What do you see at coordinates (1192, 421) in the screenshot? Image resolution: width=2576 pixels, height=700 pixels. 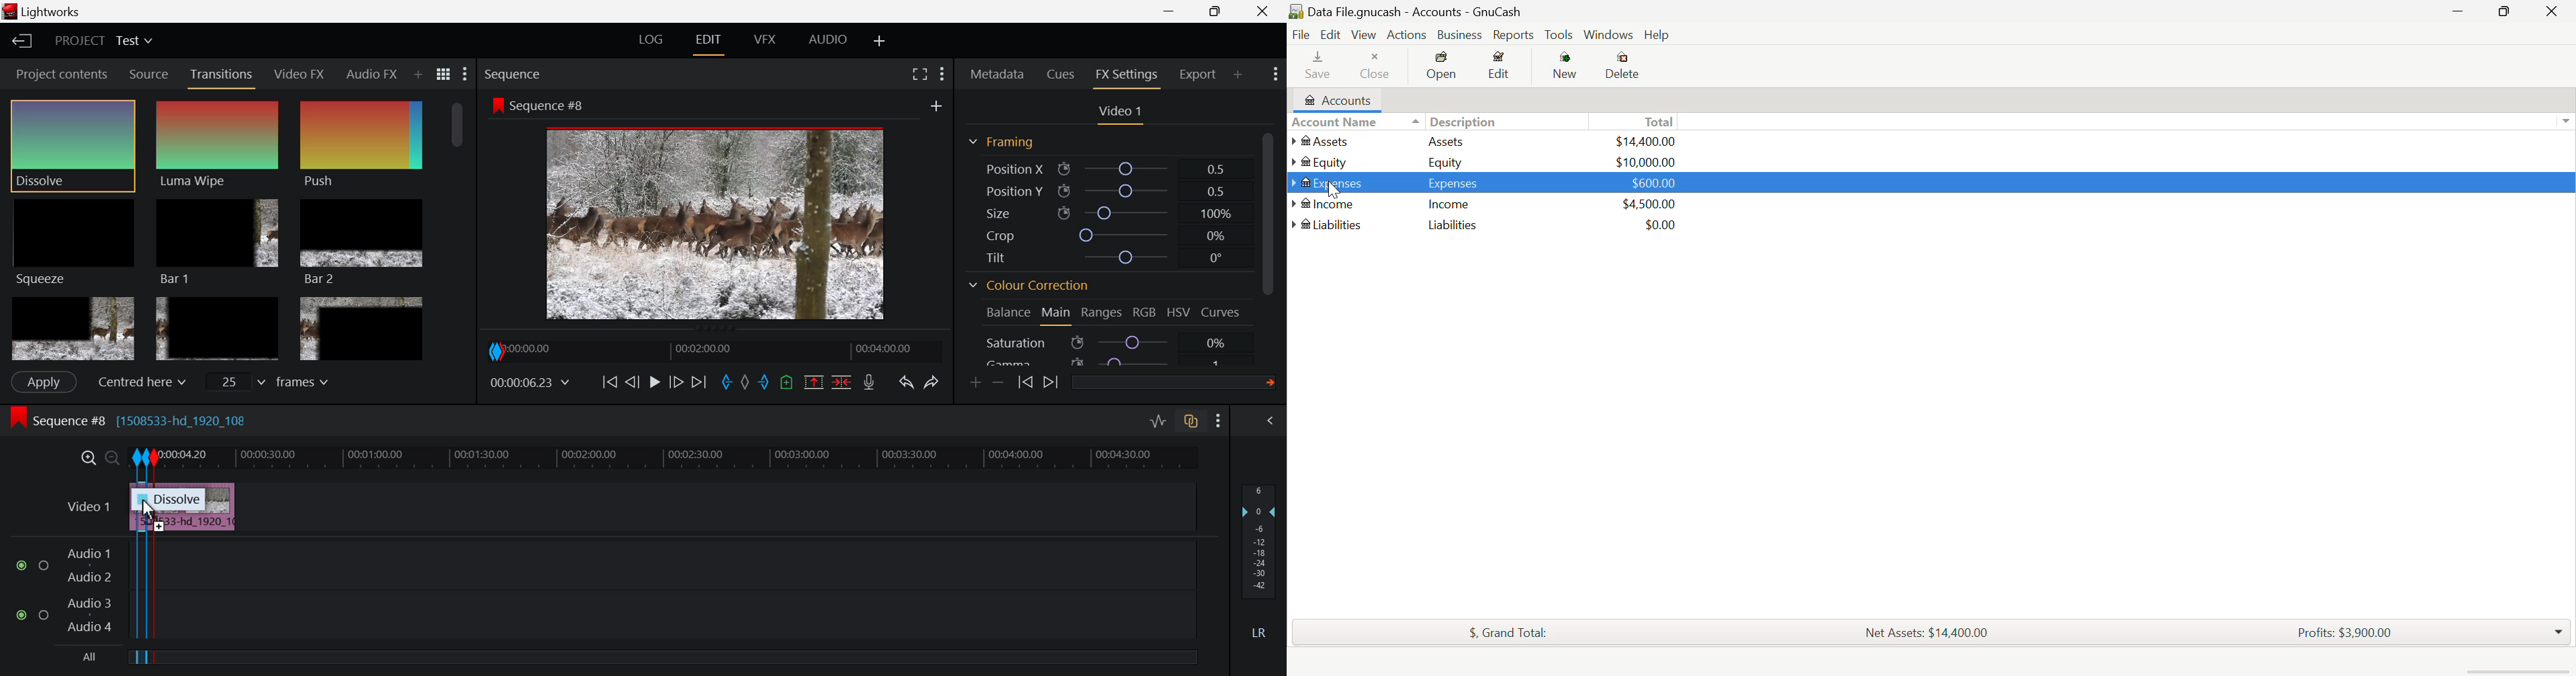 I see `Toggle auto track sync` at bounding box center [1192, 421].